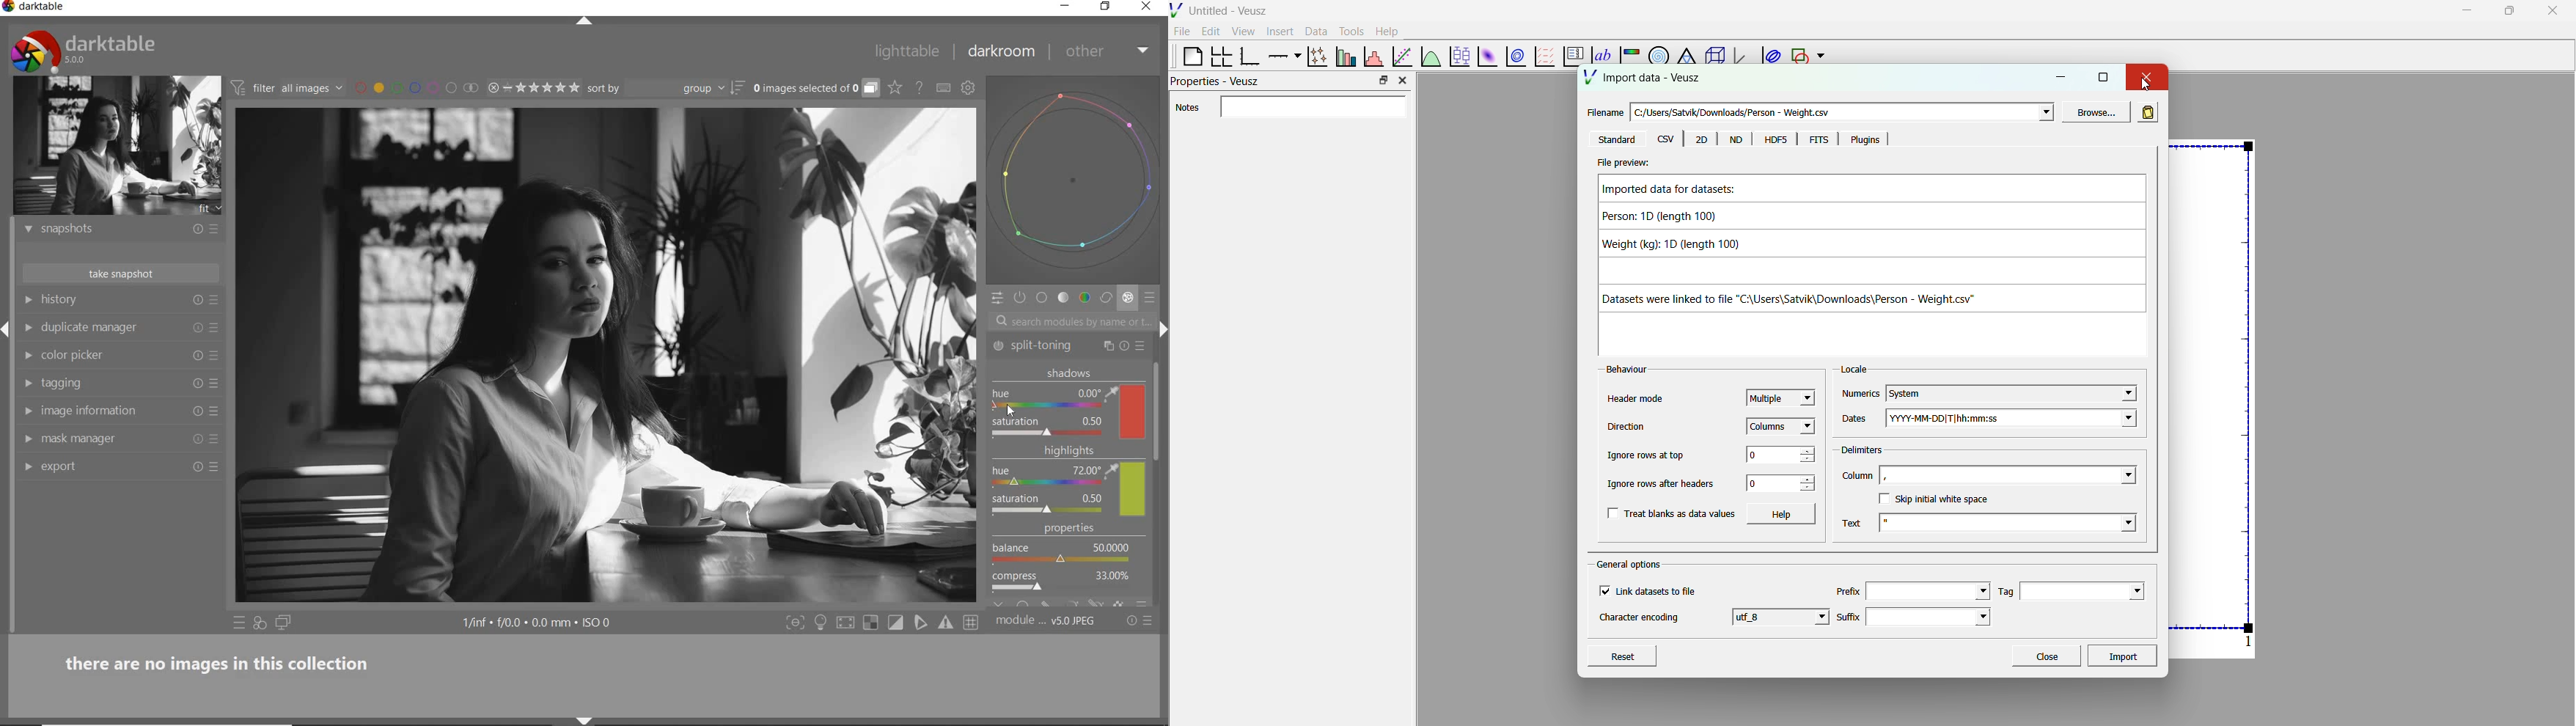 The image size is (2576, 728). What do you see at coordinates (1782, 616) in the screenshot?
I see `utf_8` at bounding box center [1782, 616].